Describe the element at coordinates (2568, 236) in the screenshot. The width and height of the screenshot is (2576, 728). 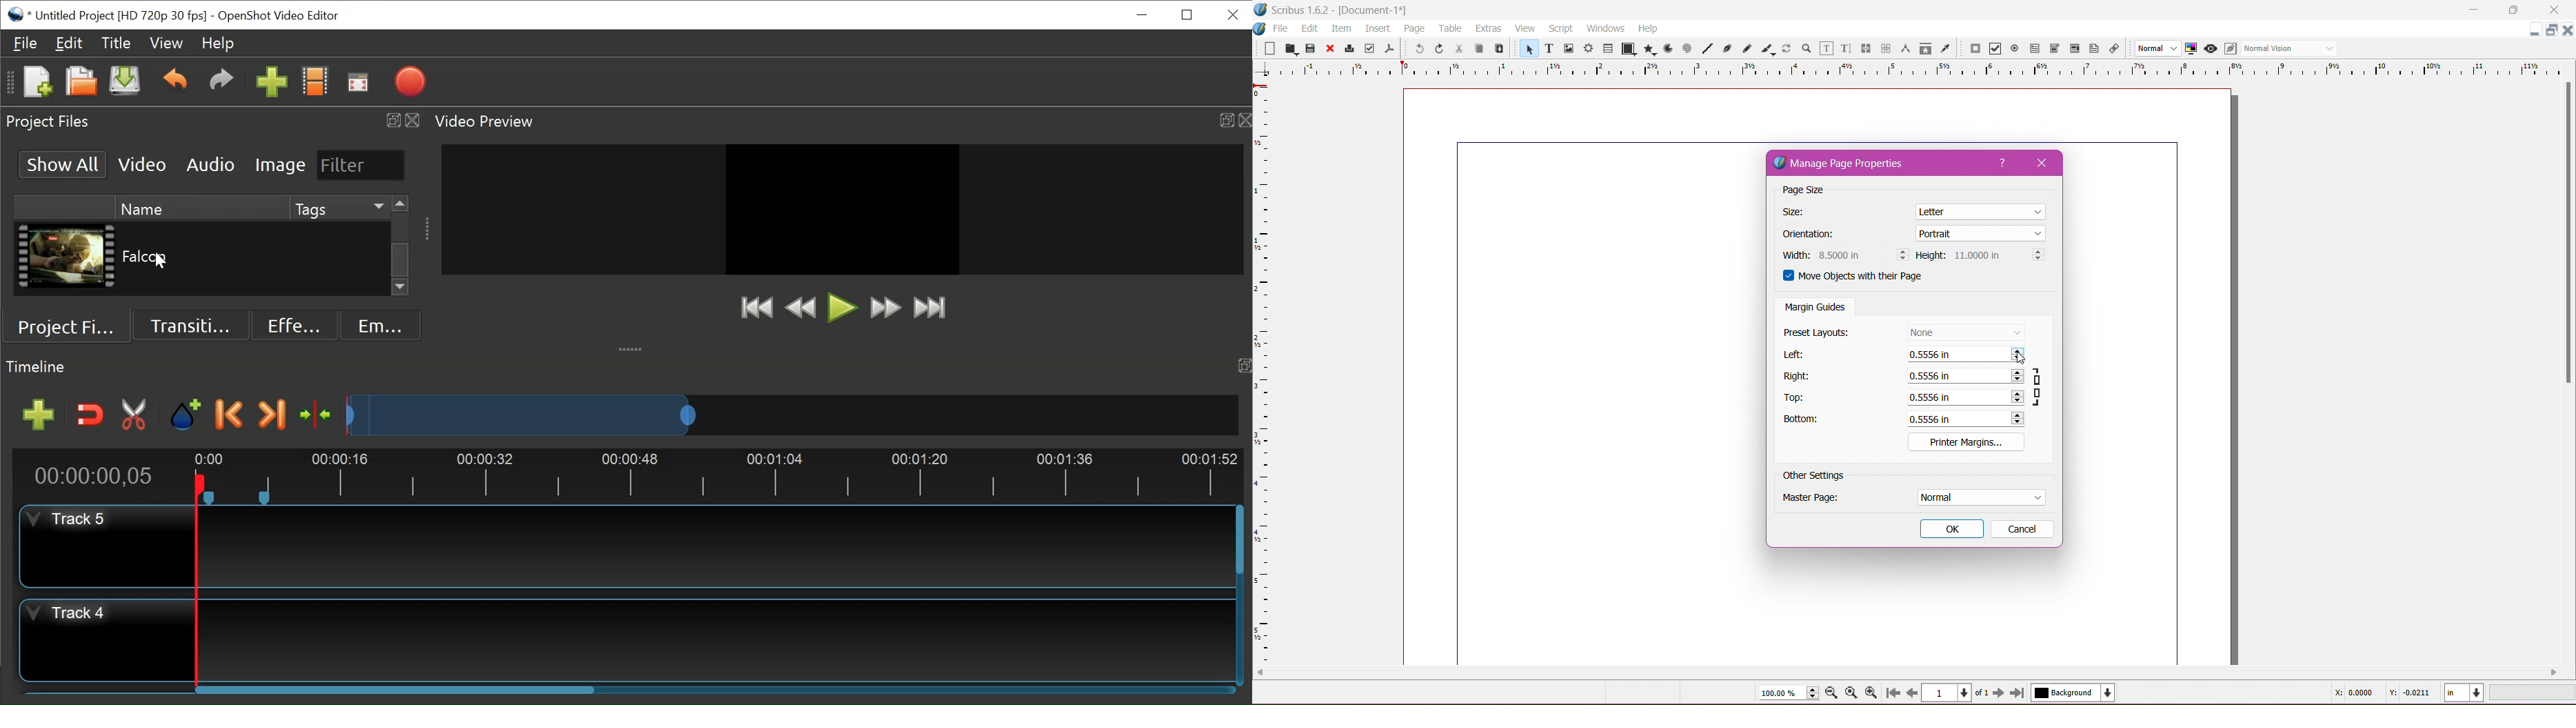
I see `Vertical Scroll Bar` at that location.